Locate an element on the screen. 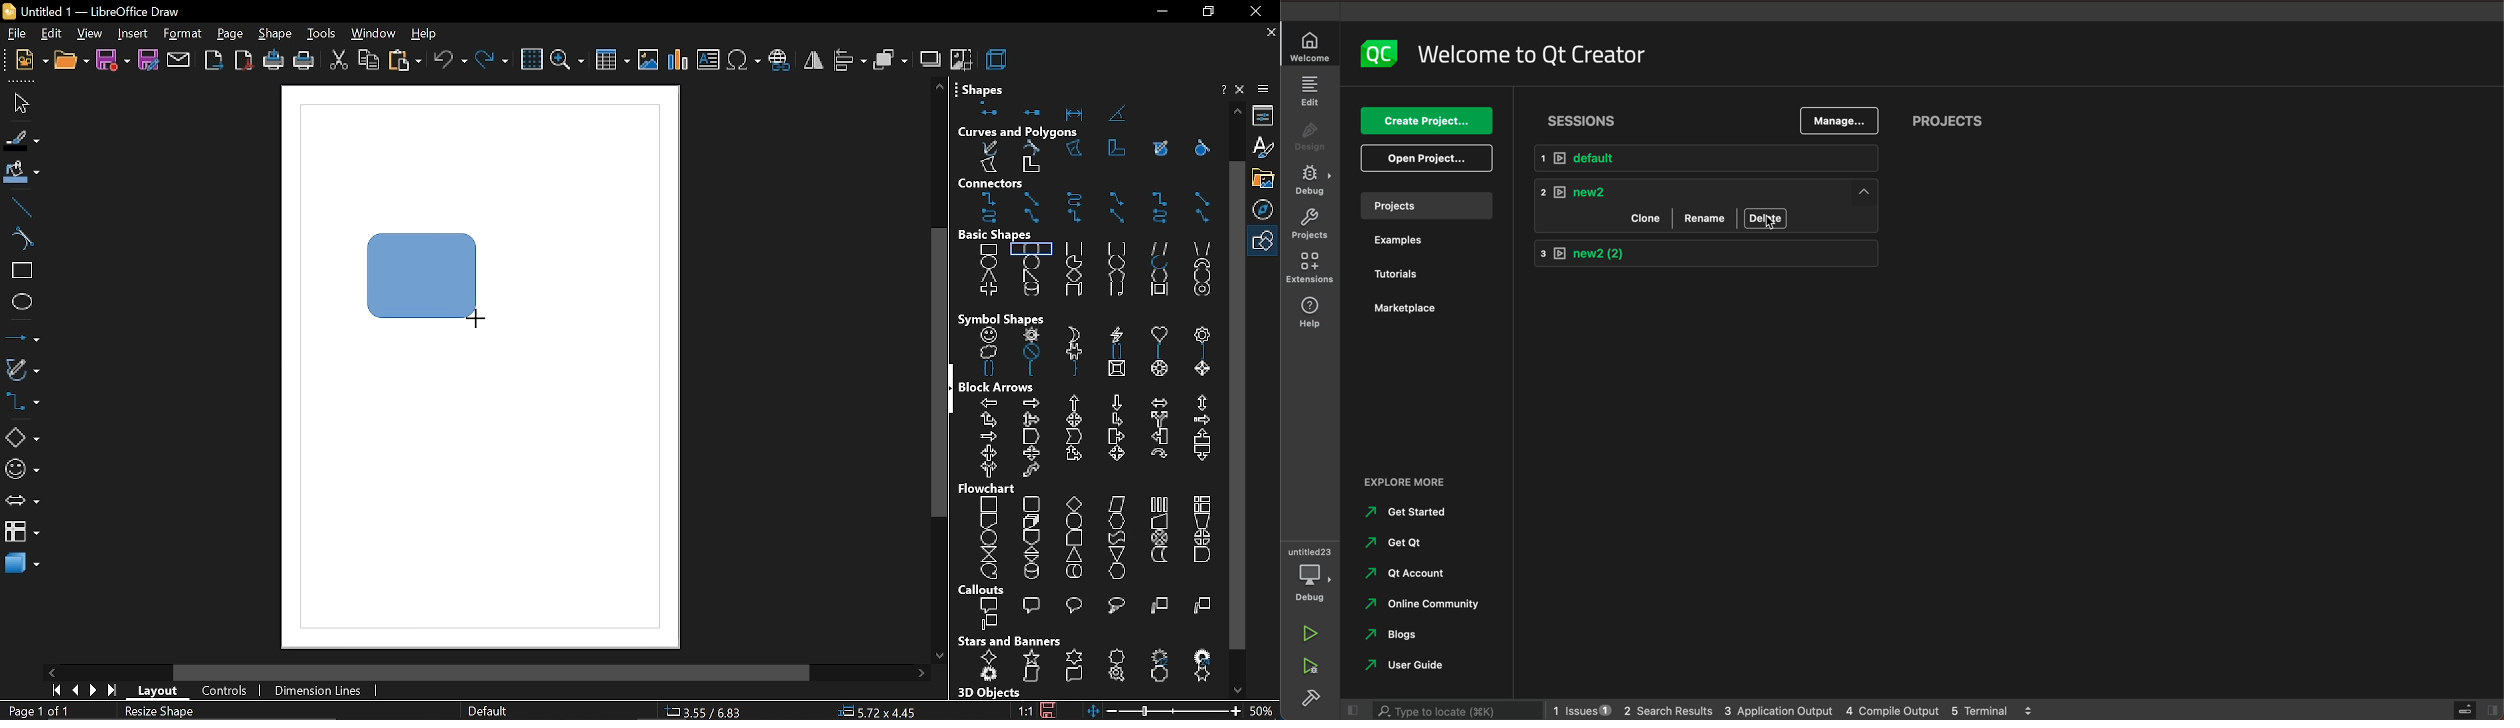  curves and polygons is located at coordinates (1091, 159).